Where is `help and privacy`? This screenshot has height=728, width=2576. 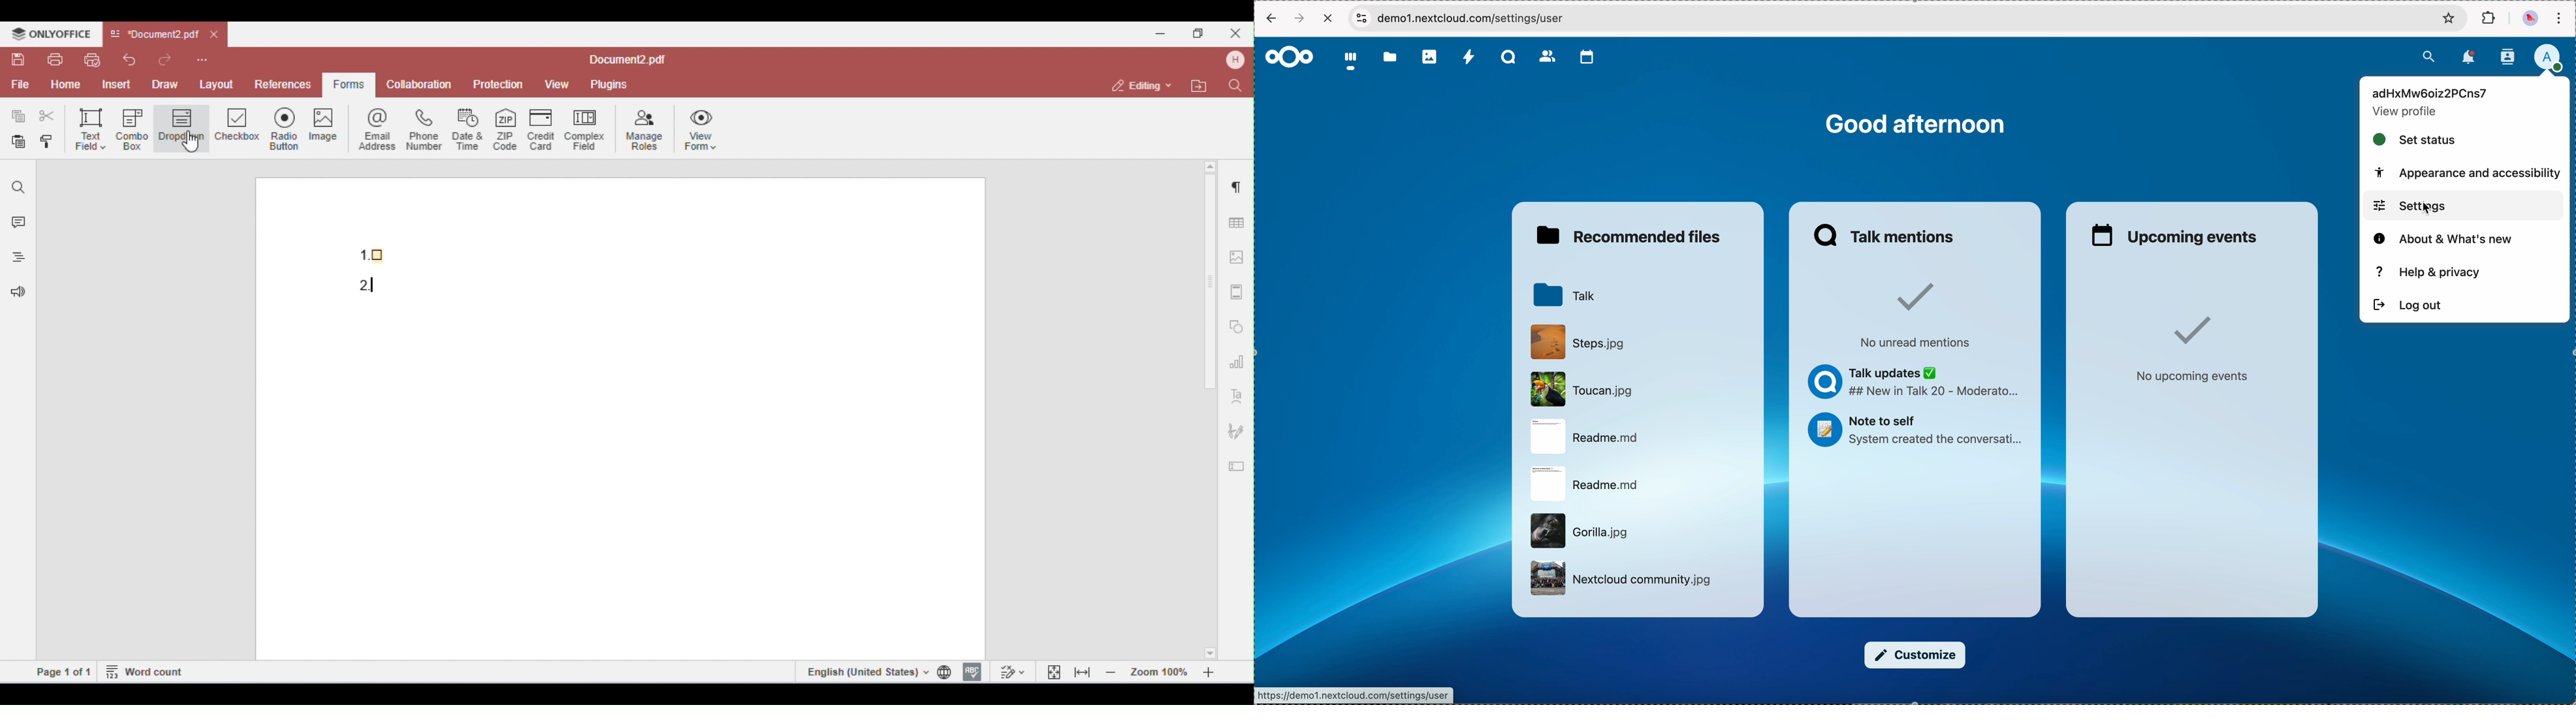 help and privacy is located at coordinates (2431, 272).